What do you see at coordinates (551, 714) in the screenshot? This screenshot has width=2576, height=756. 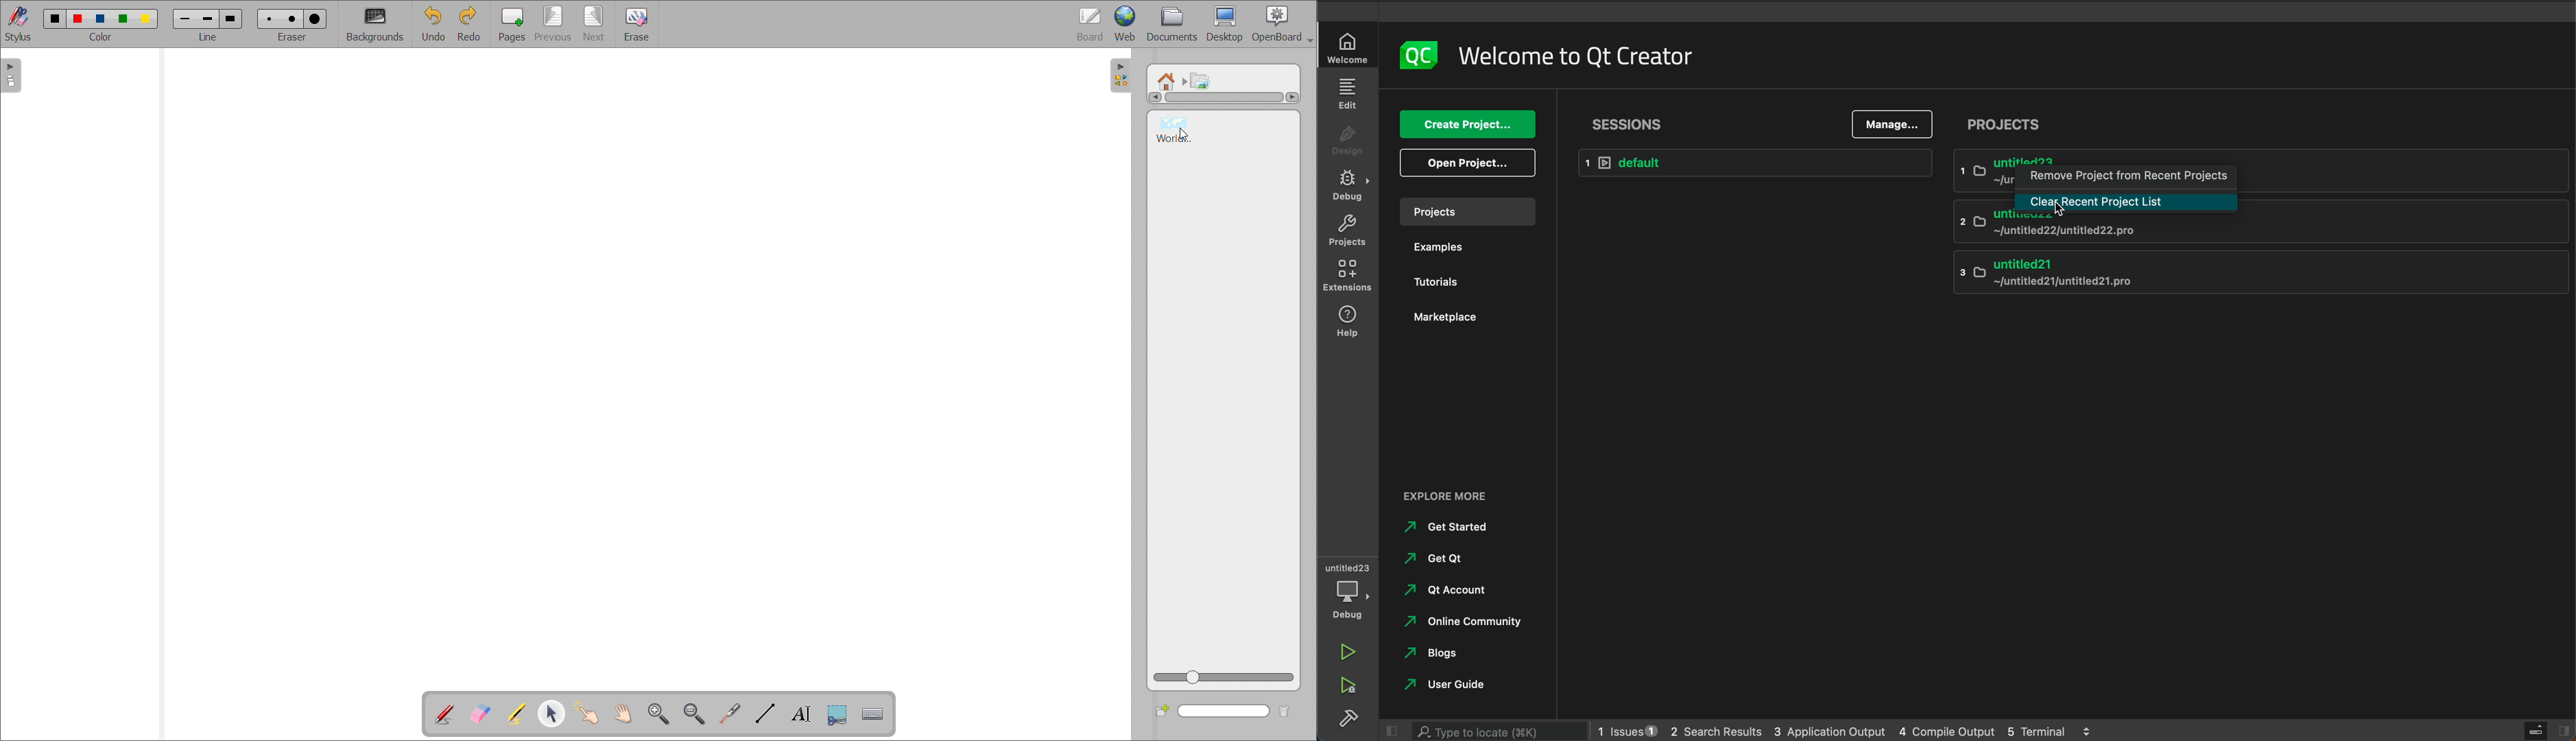 I see `select and modify object` at bounding box center [551, 714].